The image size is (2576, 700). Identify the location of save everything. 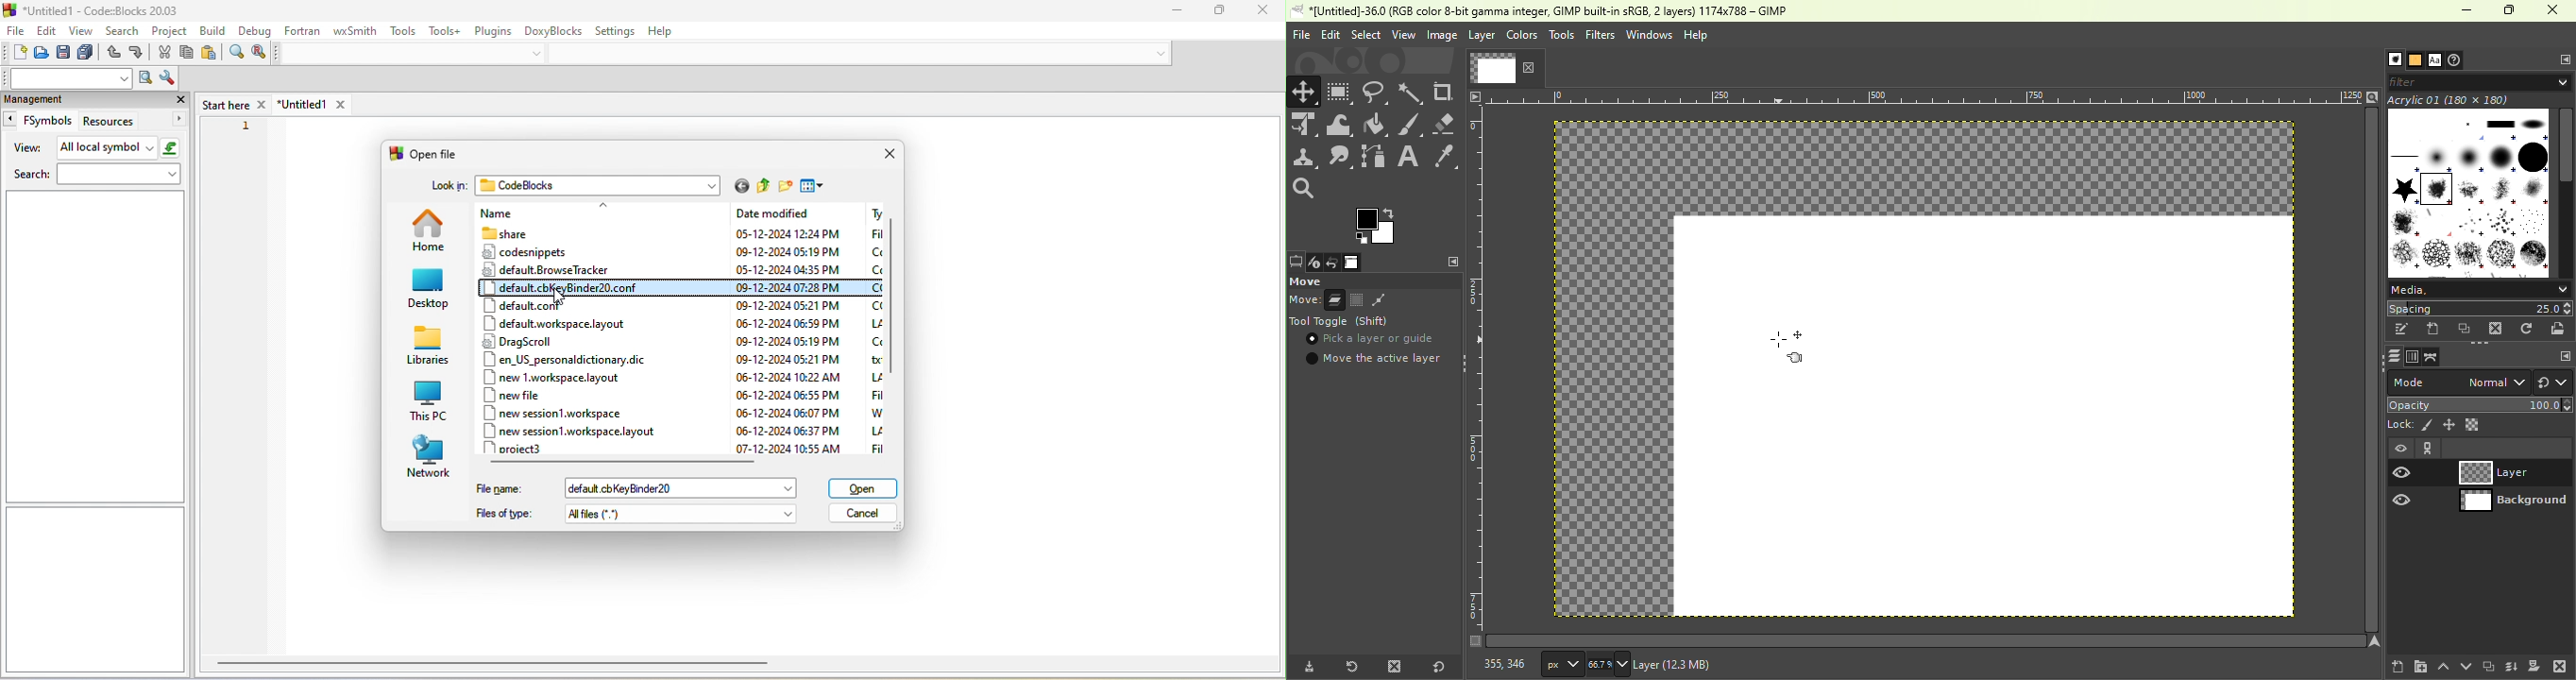
(89, 53).